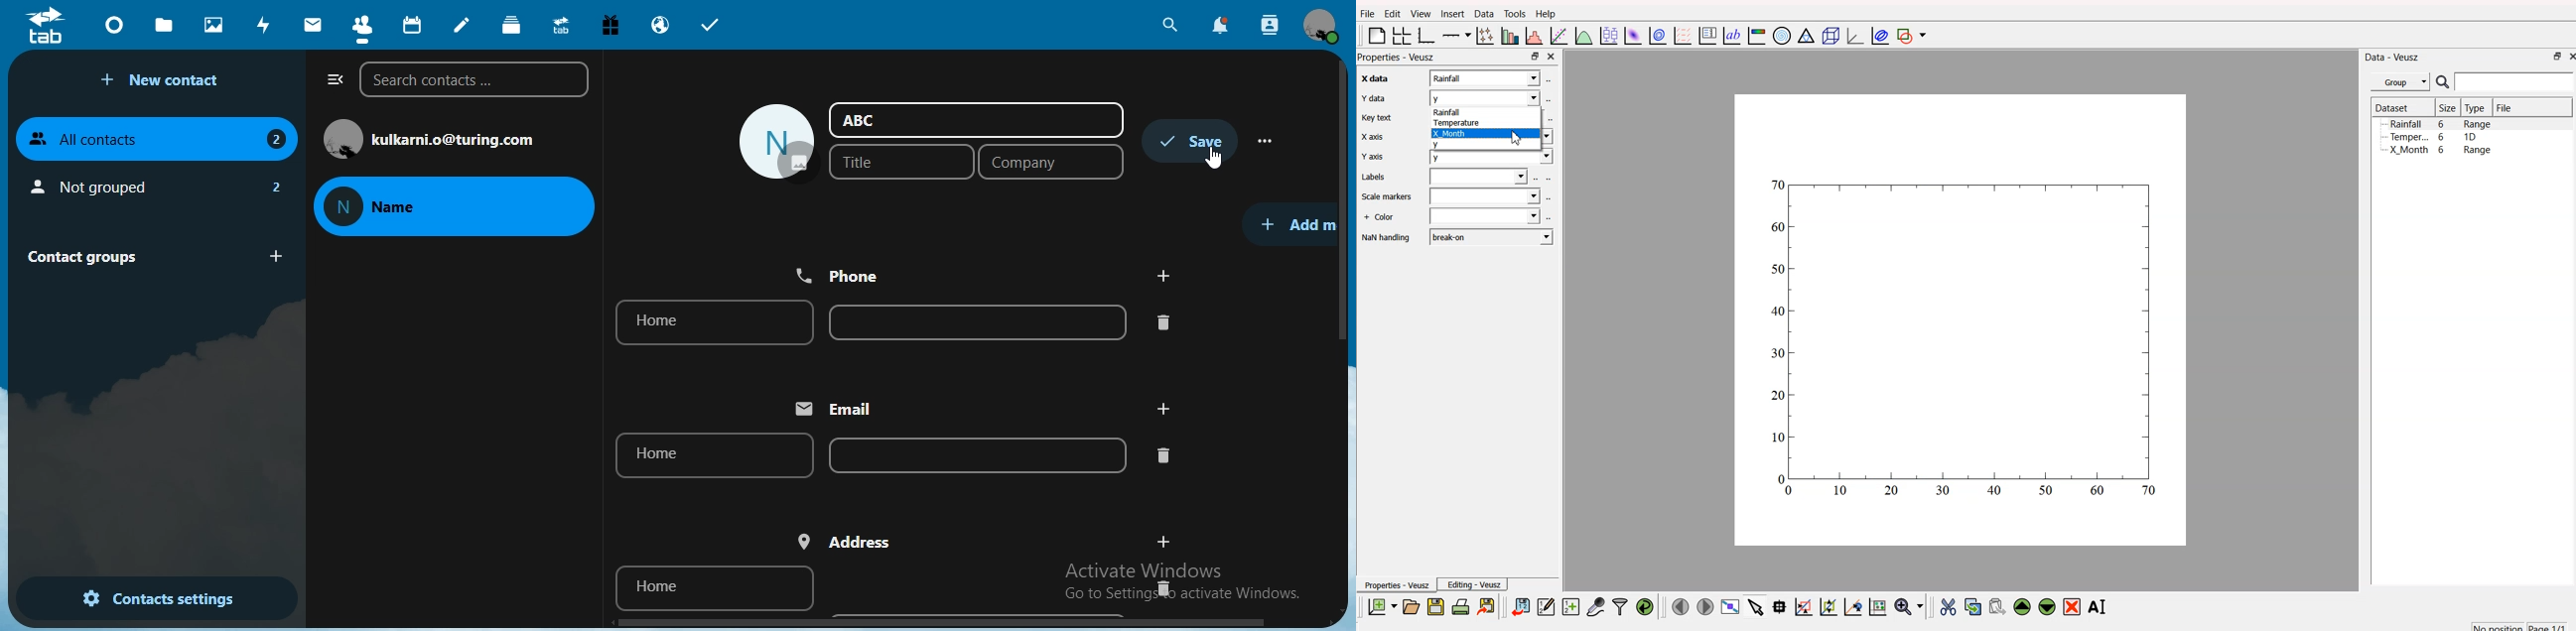 The image size is (2576, 644). I want to click on company, so click(1051, 163).